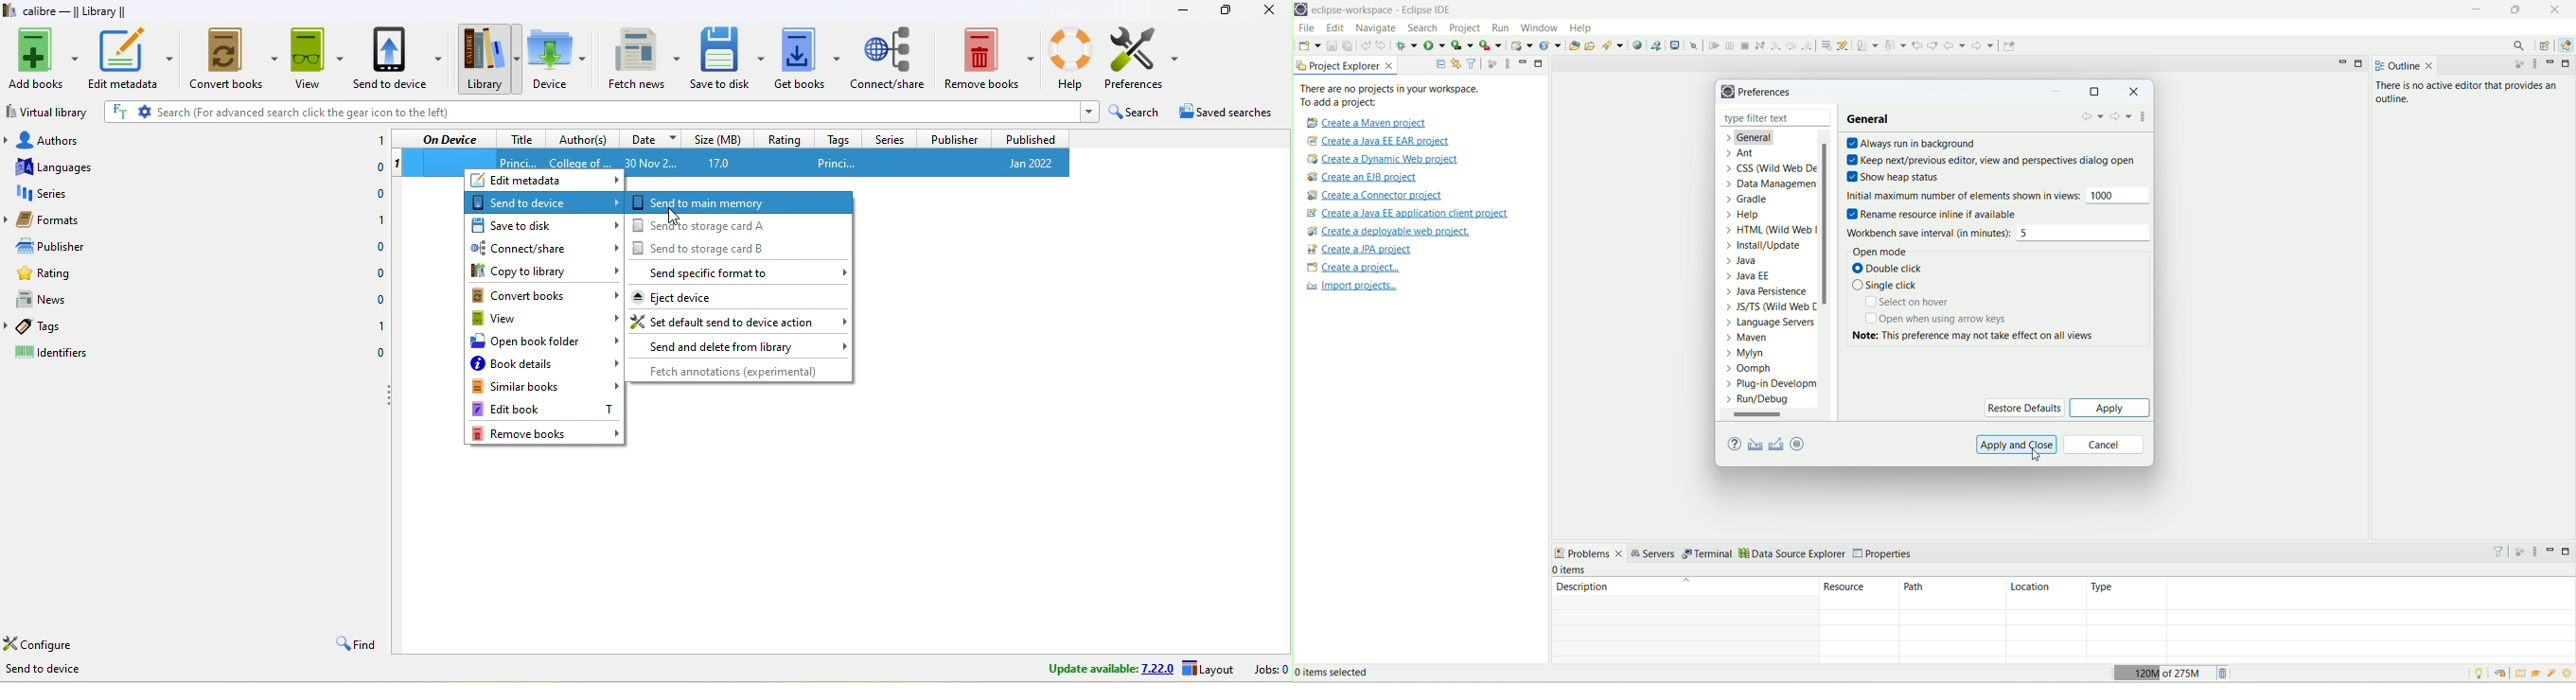  I want to click on minimize, so click(1523, 62).